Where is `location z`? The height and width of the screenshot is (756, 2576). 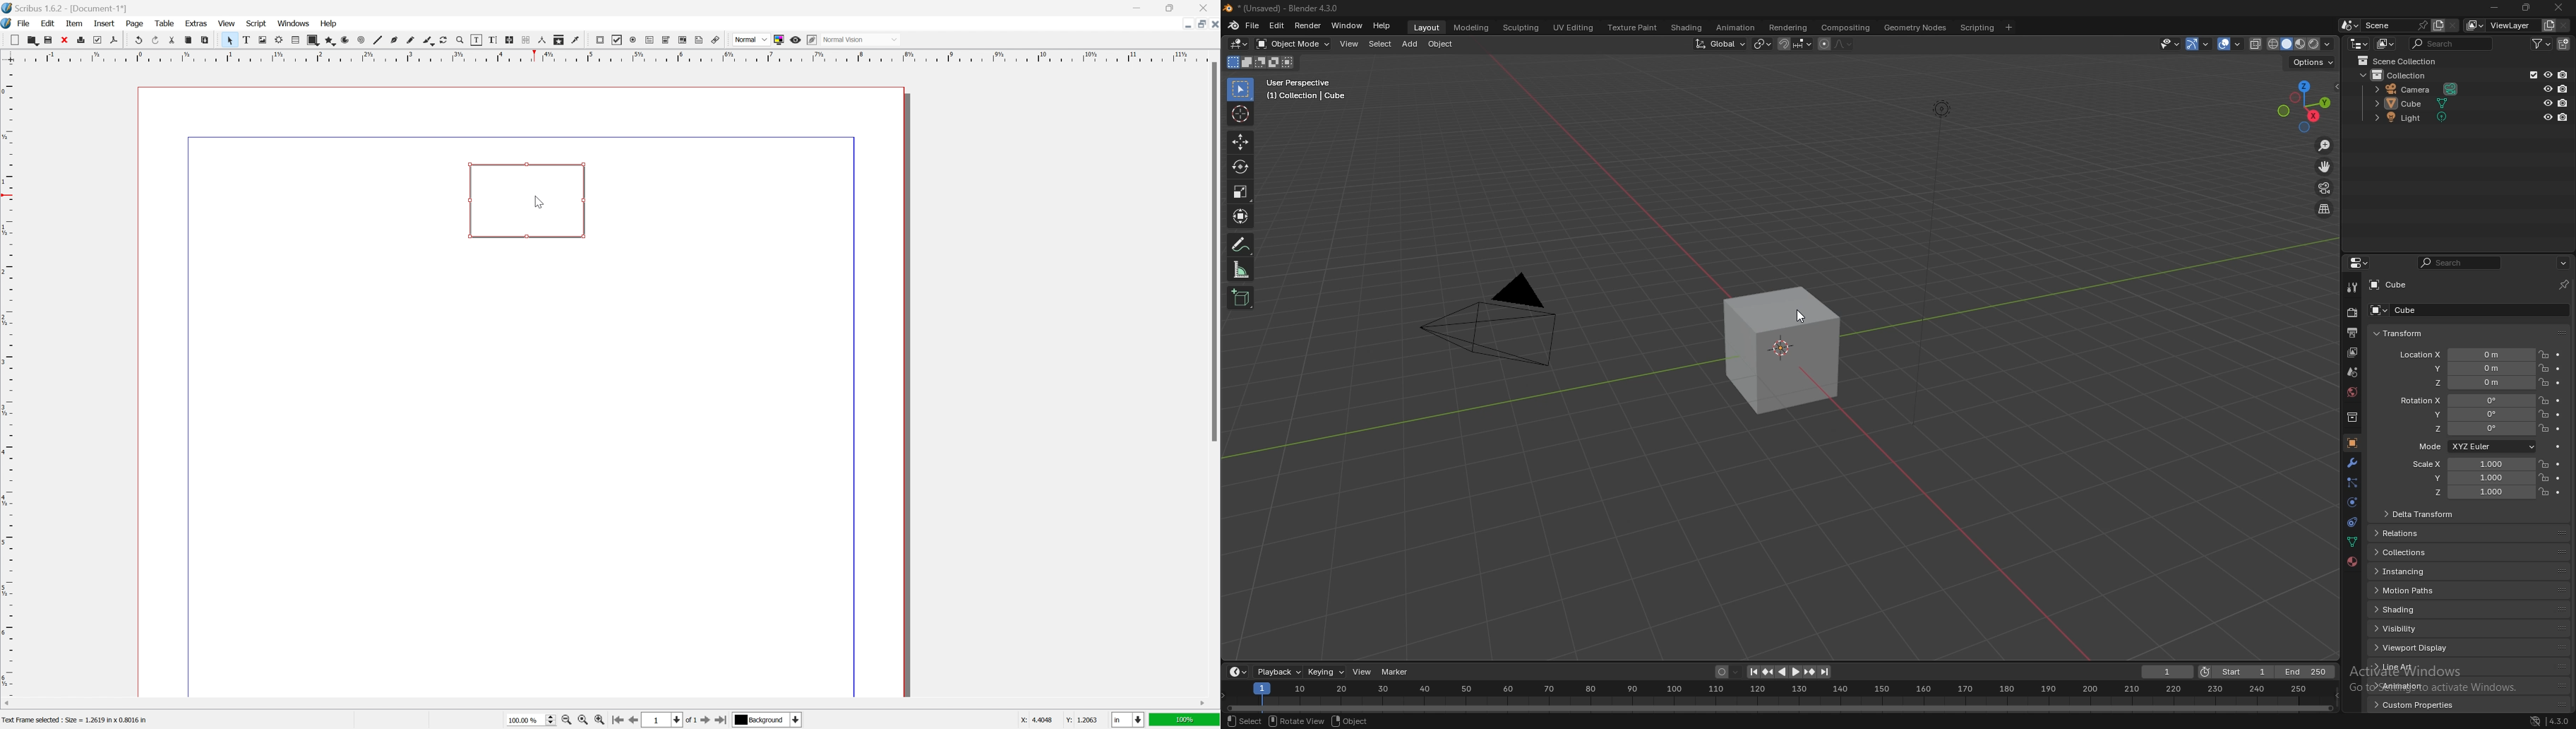
location z is located at coordinates (2467, 382).